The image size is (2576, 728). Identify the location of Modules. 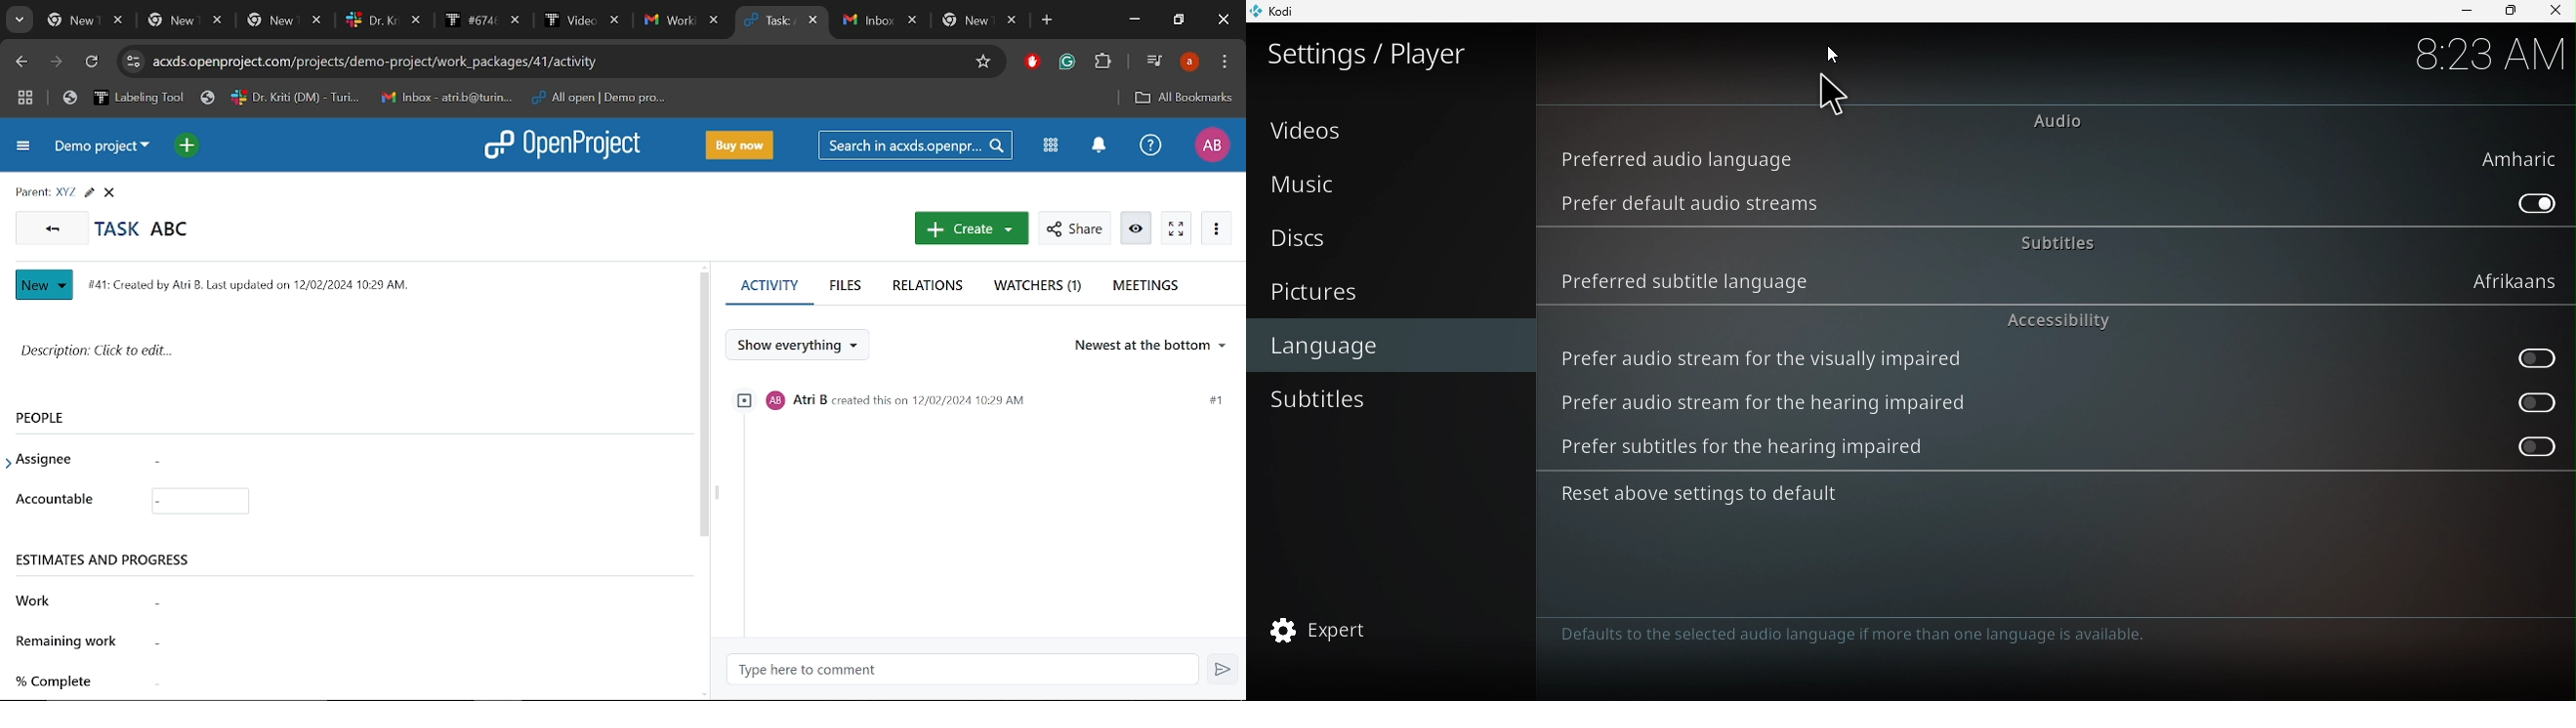
(1053, 147).